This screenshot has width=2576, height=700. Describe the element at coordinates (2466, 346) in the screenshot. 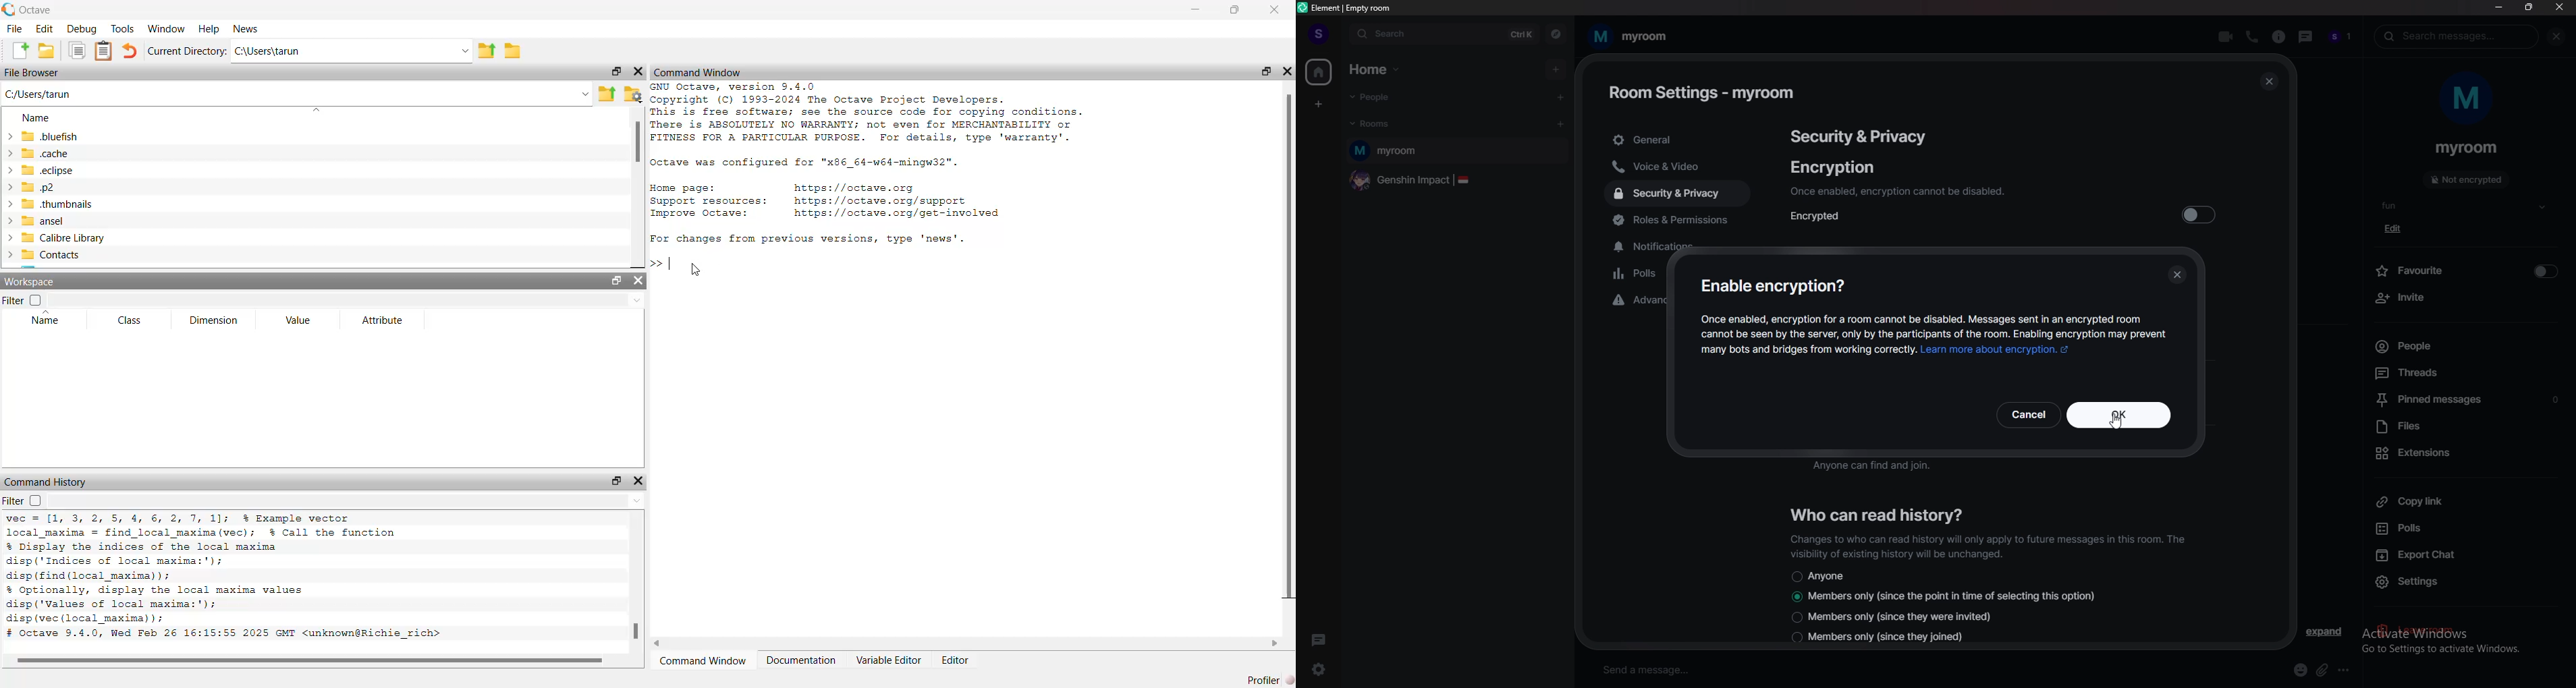

I see `people` at that location.